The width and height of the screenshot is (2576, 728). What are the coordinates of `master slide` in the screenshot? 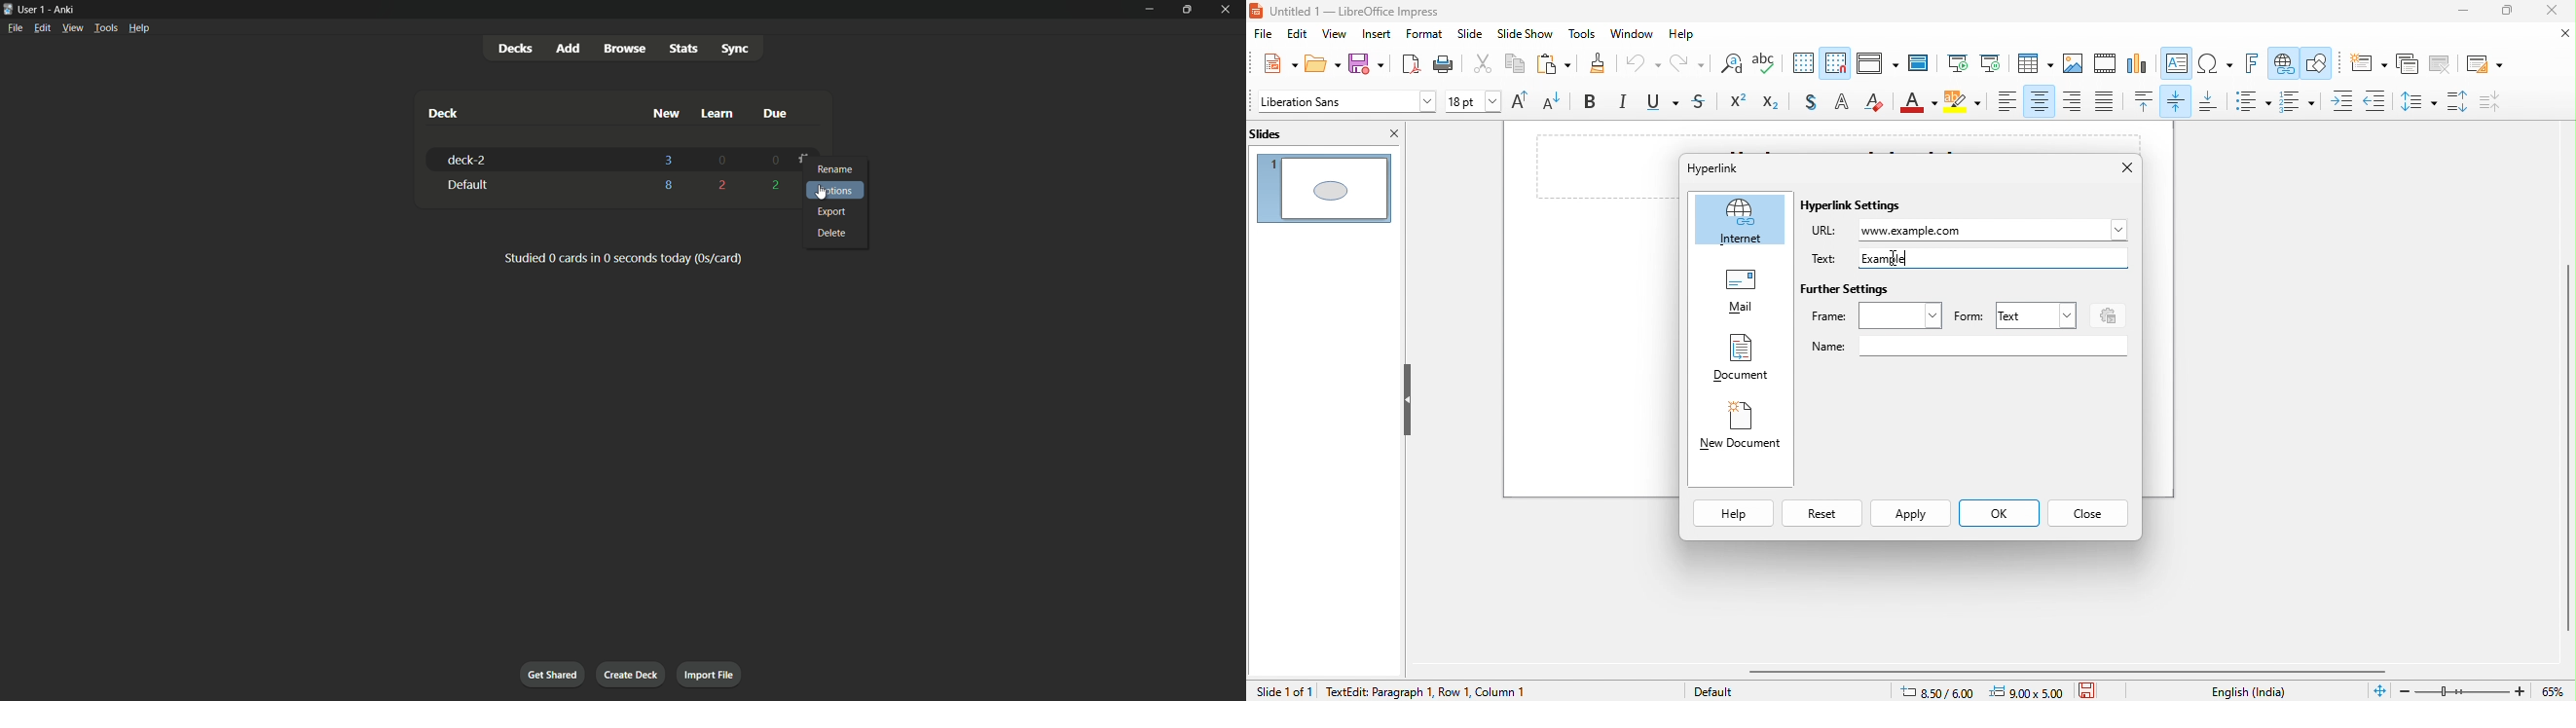 It's located at (1922, 63).